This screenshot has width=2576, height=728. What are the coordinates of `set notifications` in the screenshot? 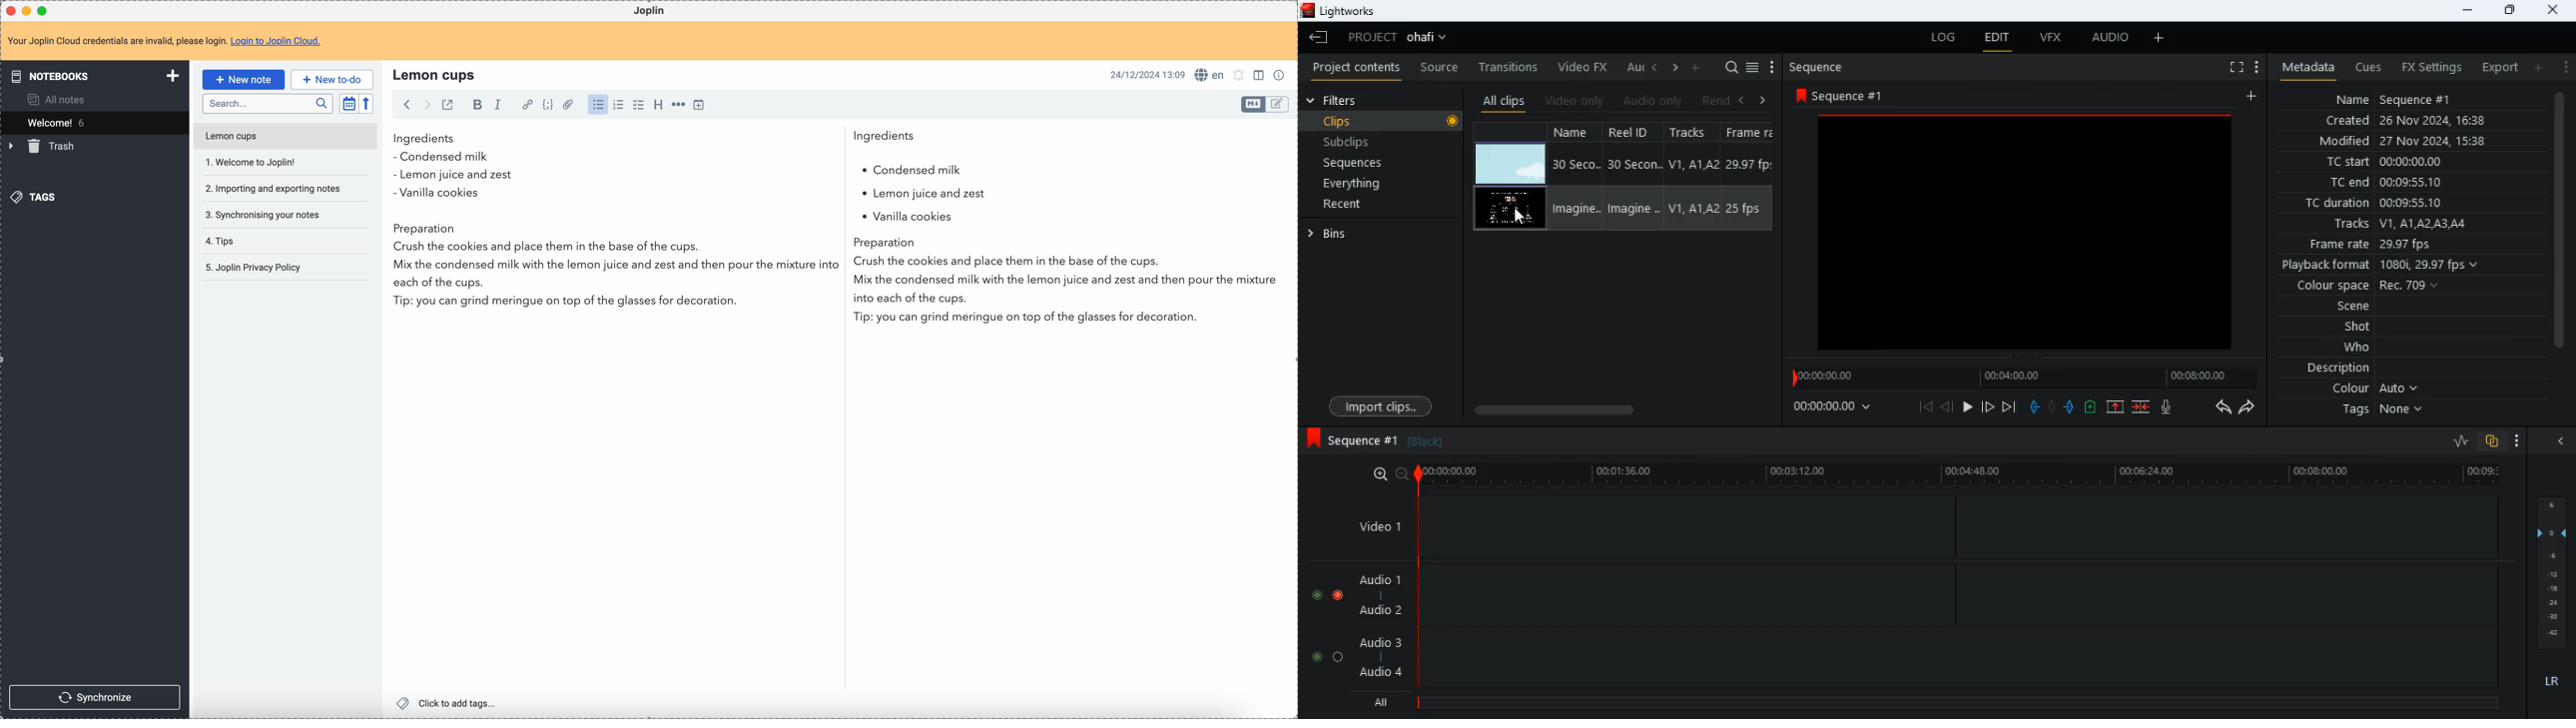 It's located at (1239, 75).